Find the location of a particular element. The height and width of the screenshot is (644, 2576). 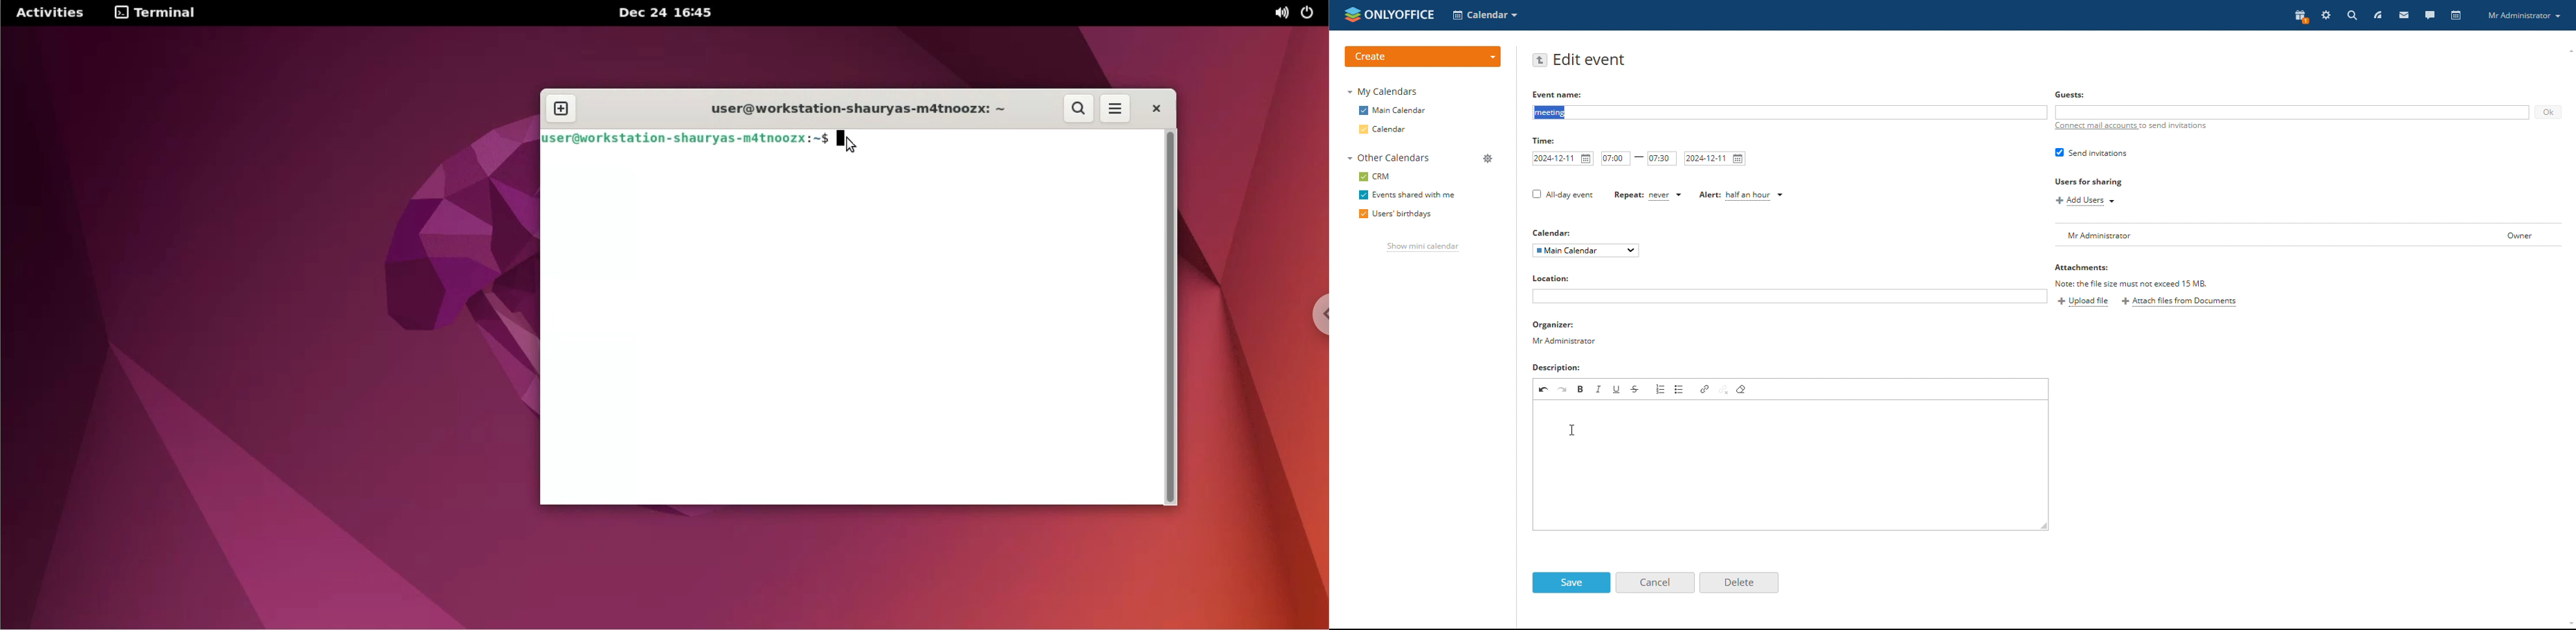

strikethrough is located at coordinates (1636, 390).